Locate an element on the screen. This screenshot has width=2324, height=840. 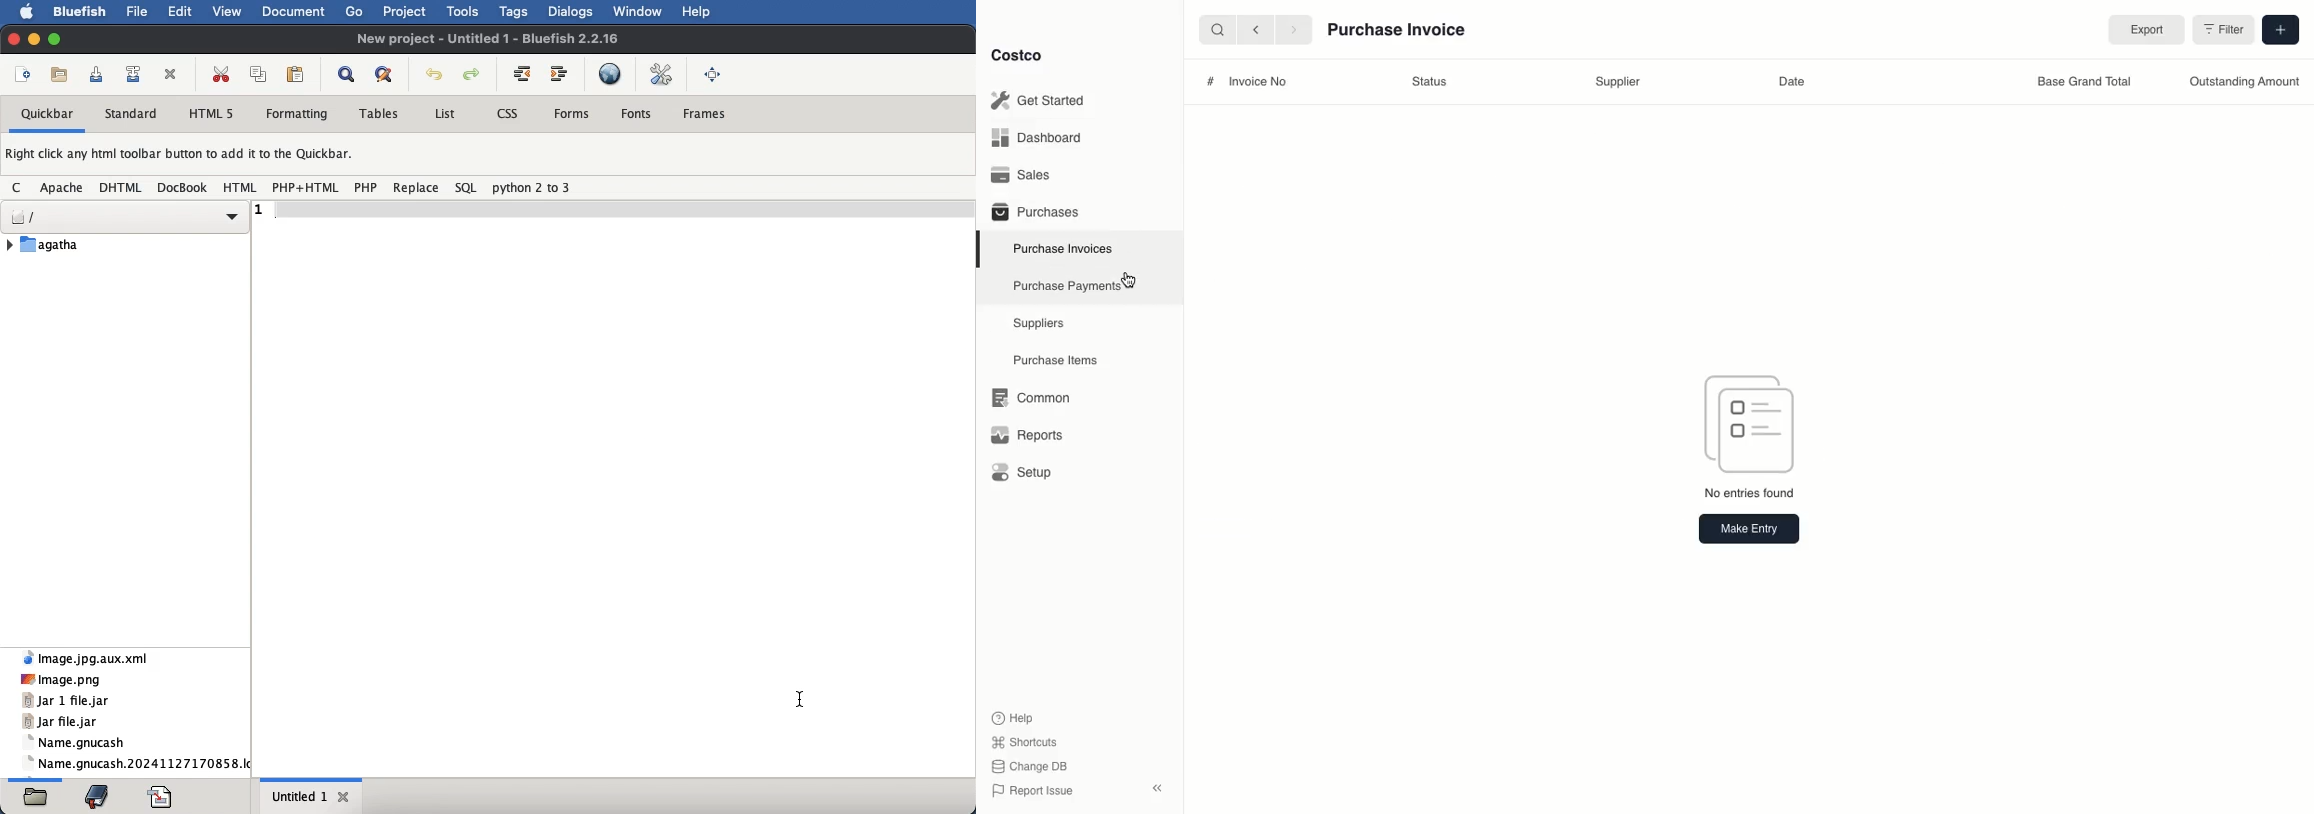
quickbar is located at coordinates (49, 115).